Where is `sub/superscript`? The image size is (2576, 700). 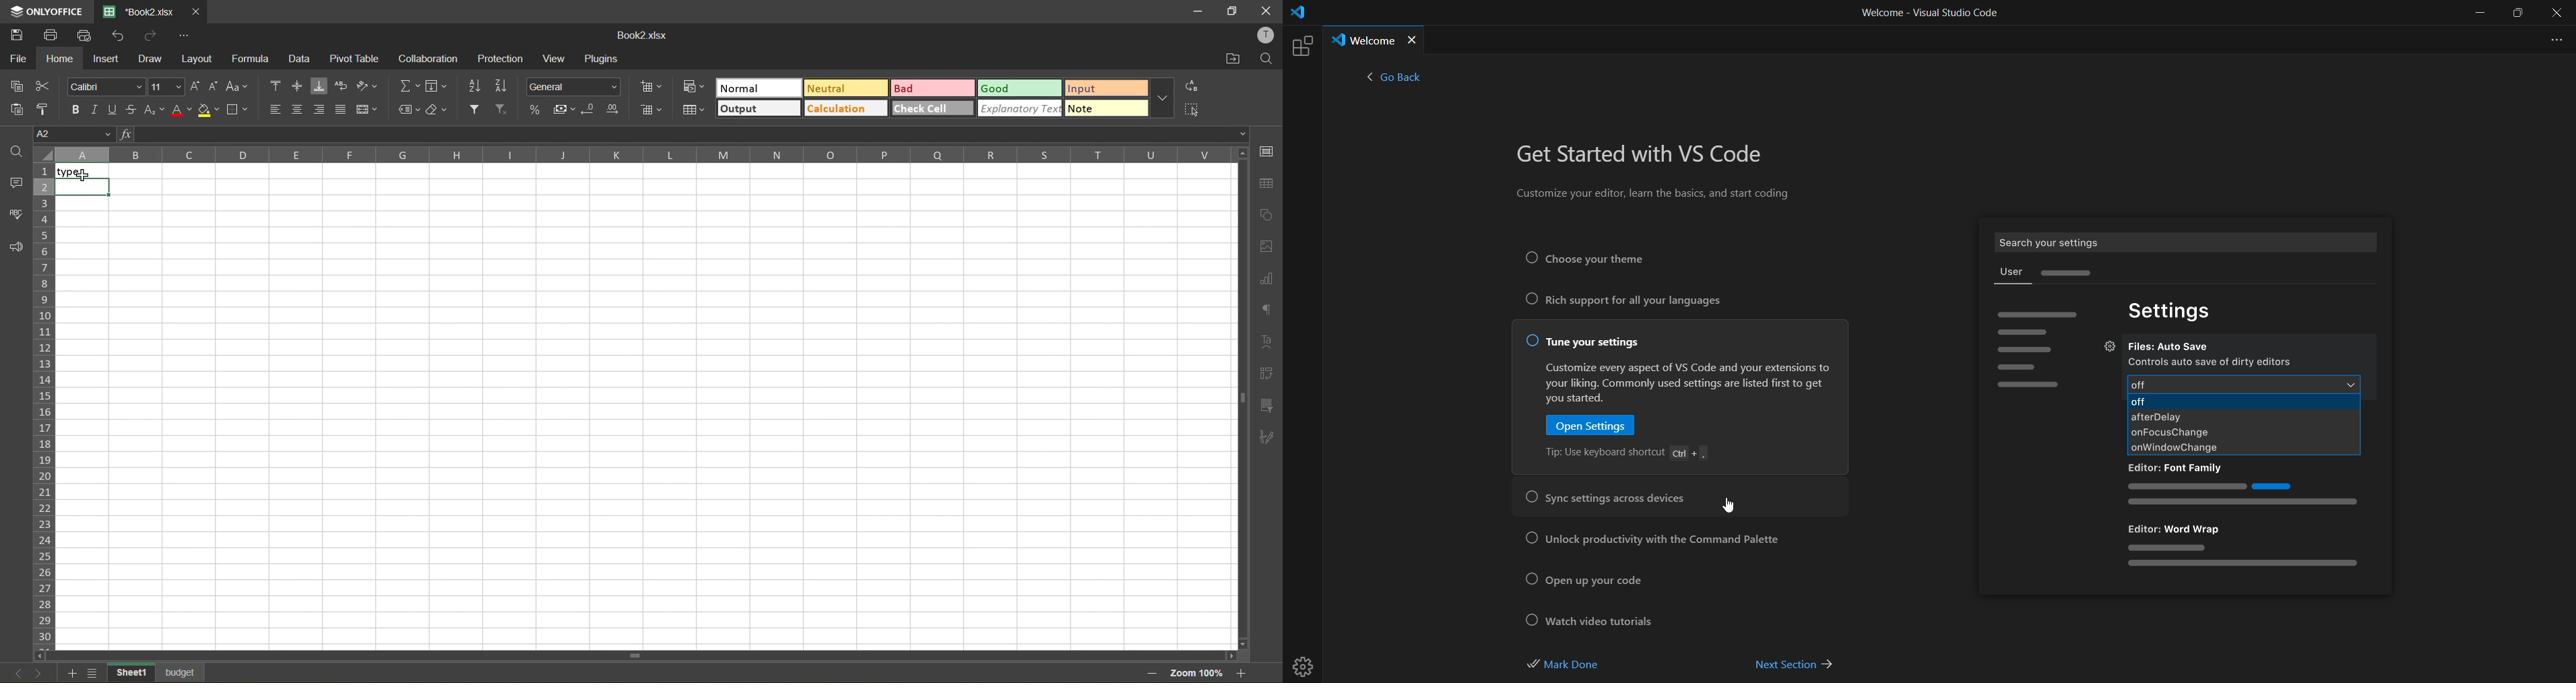 sub/superscript is located at coordinates (156, 108).